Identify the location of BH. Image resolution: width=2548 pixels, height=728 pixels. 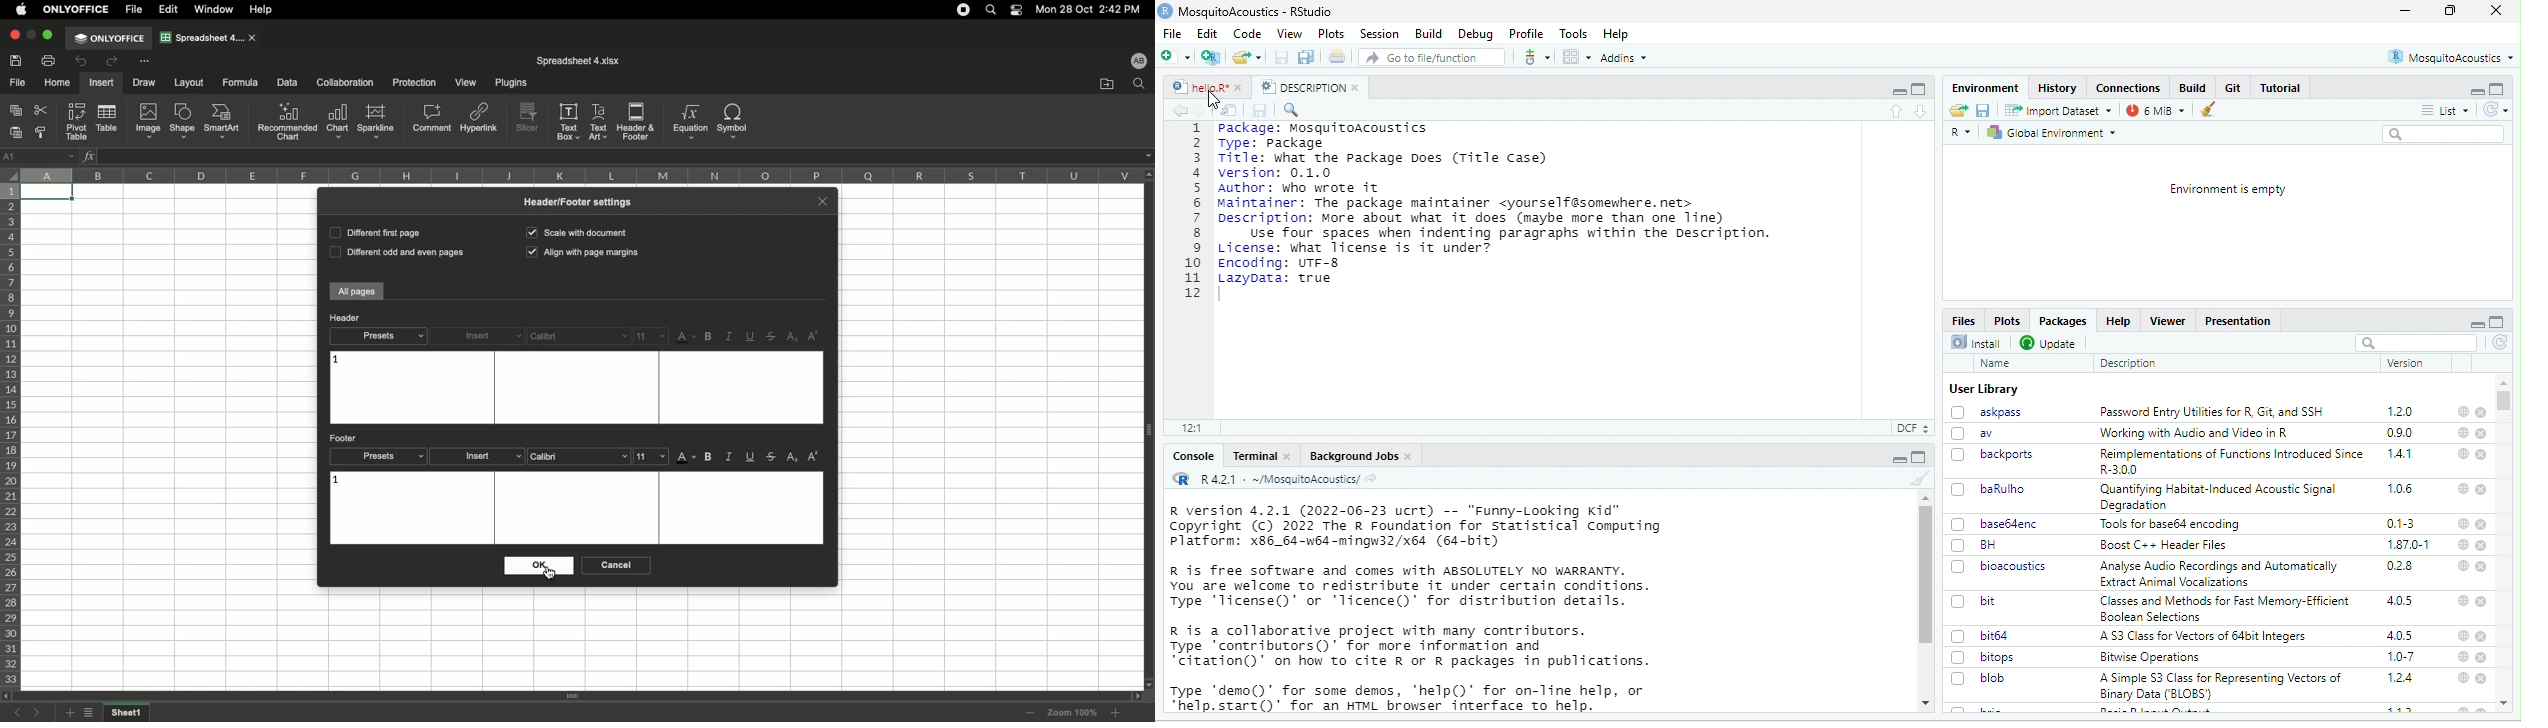
(1975, 545).